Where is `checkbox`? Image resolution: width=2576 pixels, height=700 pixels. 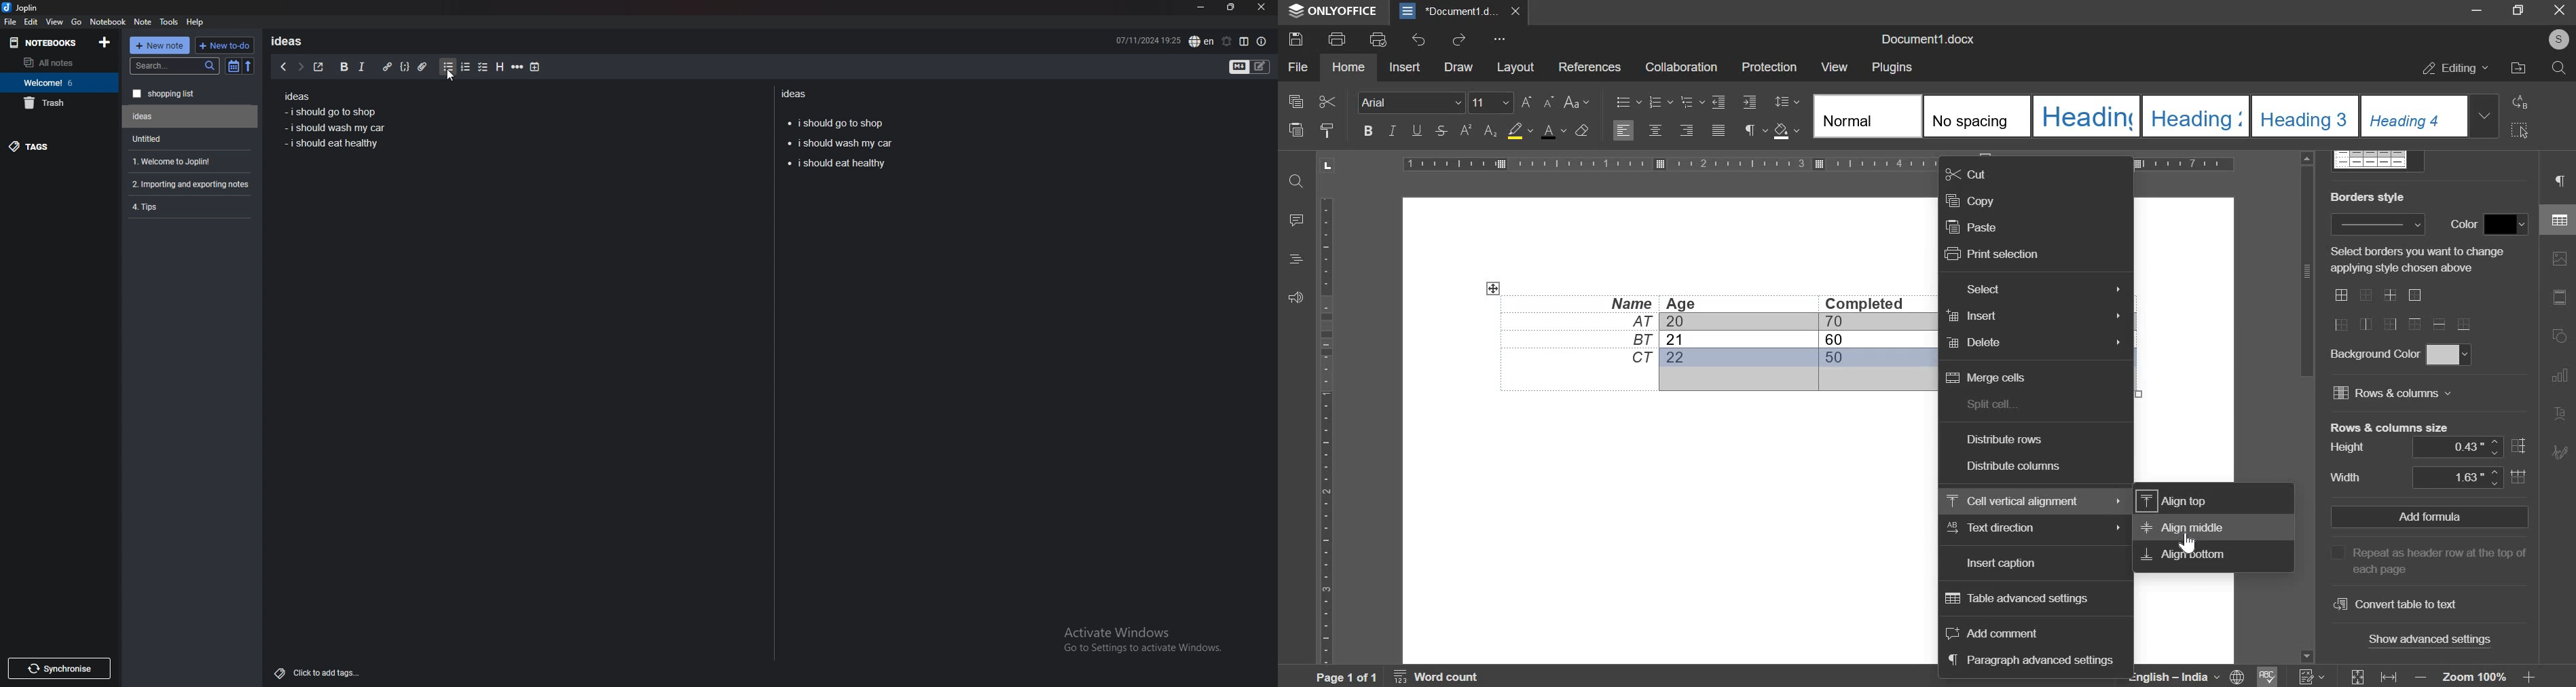
checkbox is located at coordinates (483, 68).